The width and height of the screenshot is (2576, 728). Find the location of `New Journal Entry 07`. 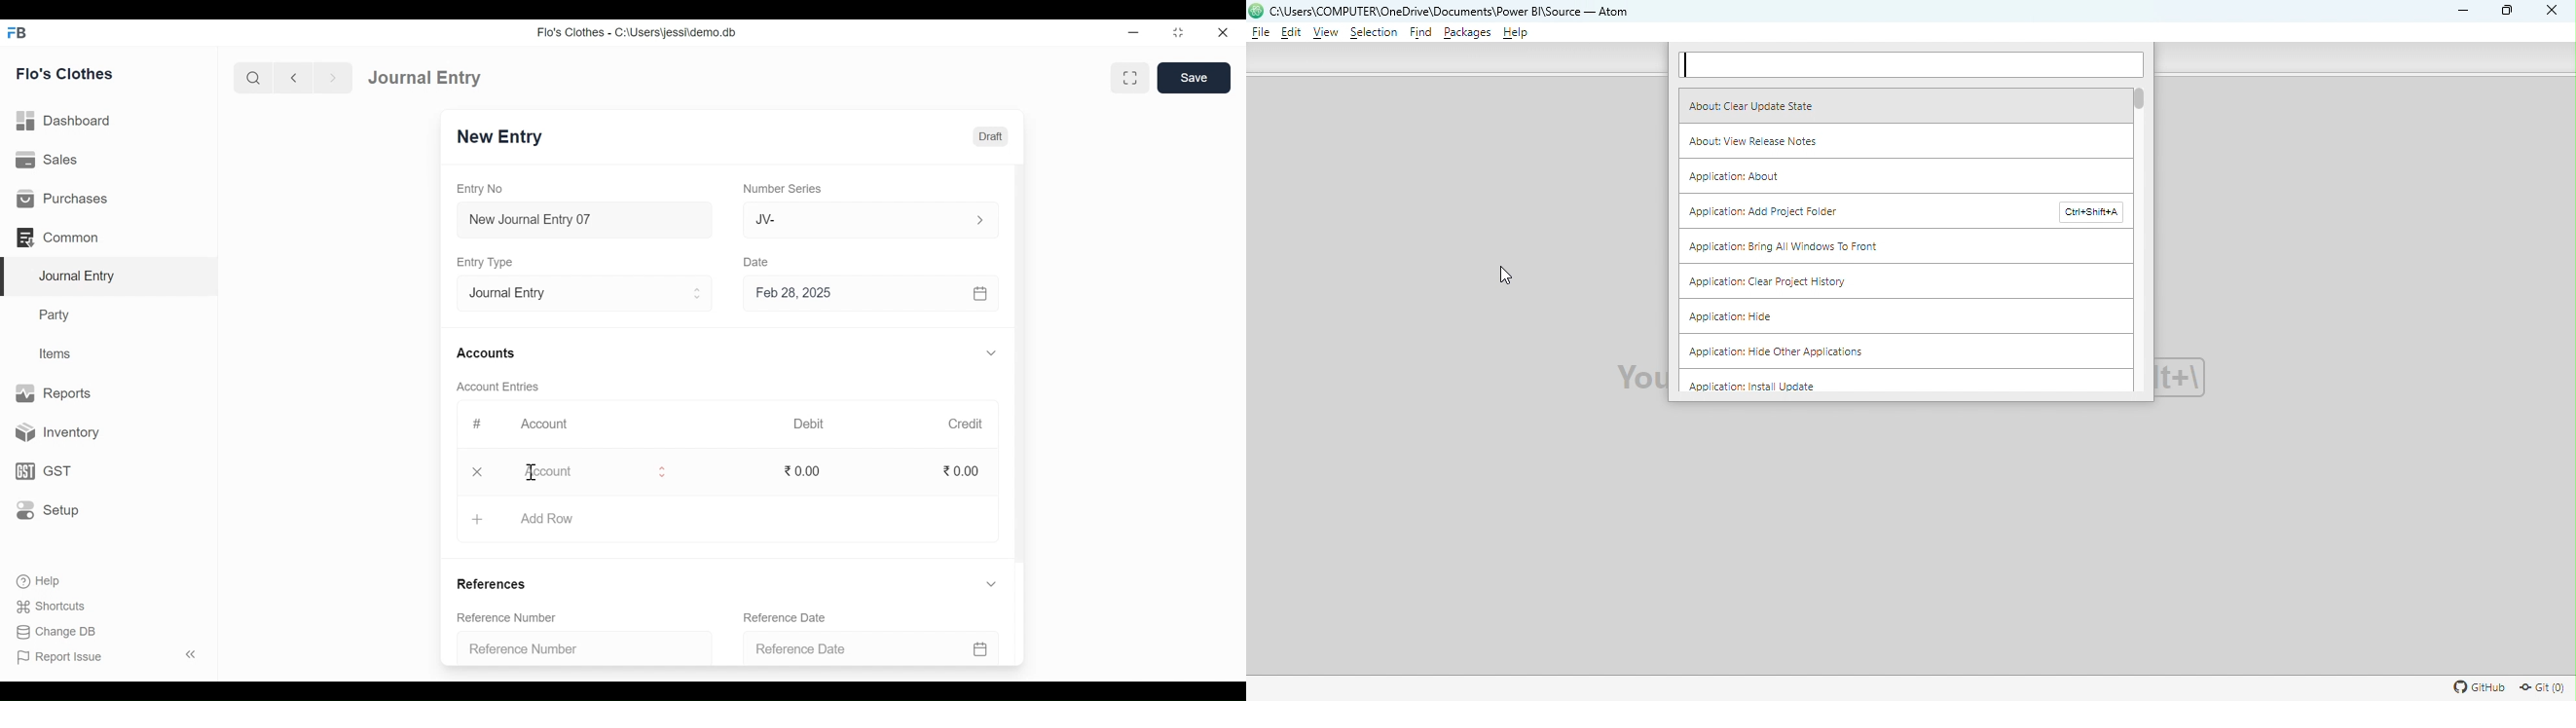

New Journal Entry 07 is located at coordinates (585, 222).